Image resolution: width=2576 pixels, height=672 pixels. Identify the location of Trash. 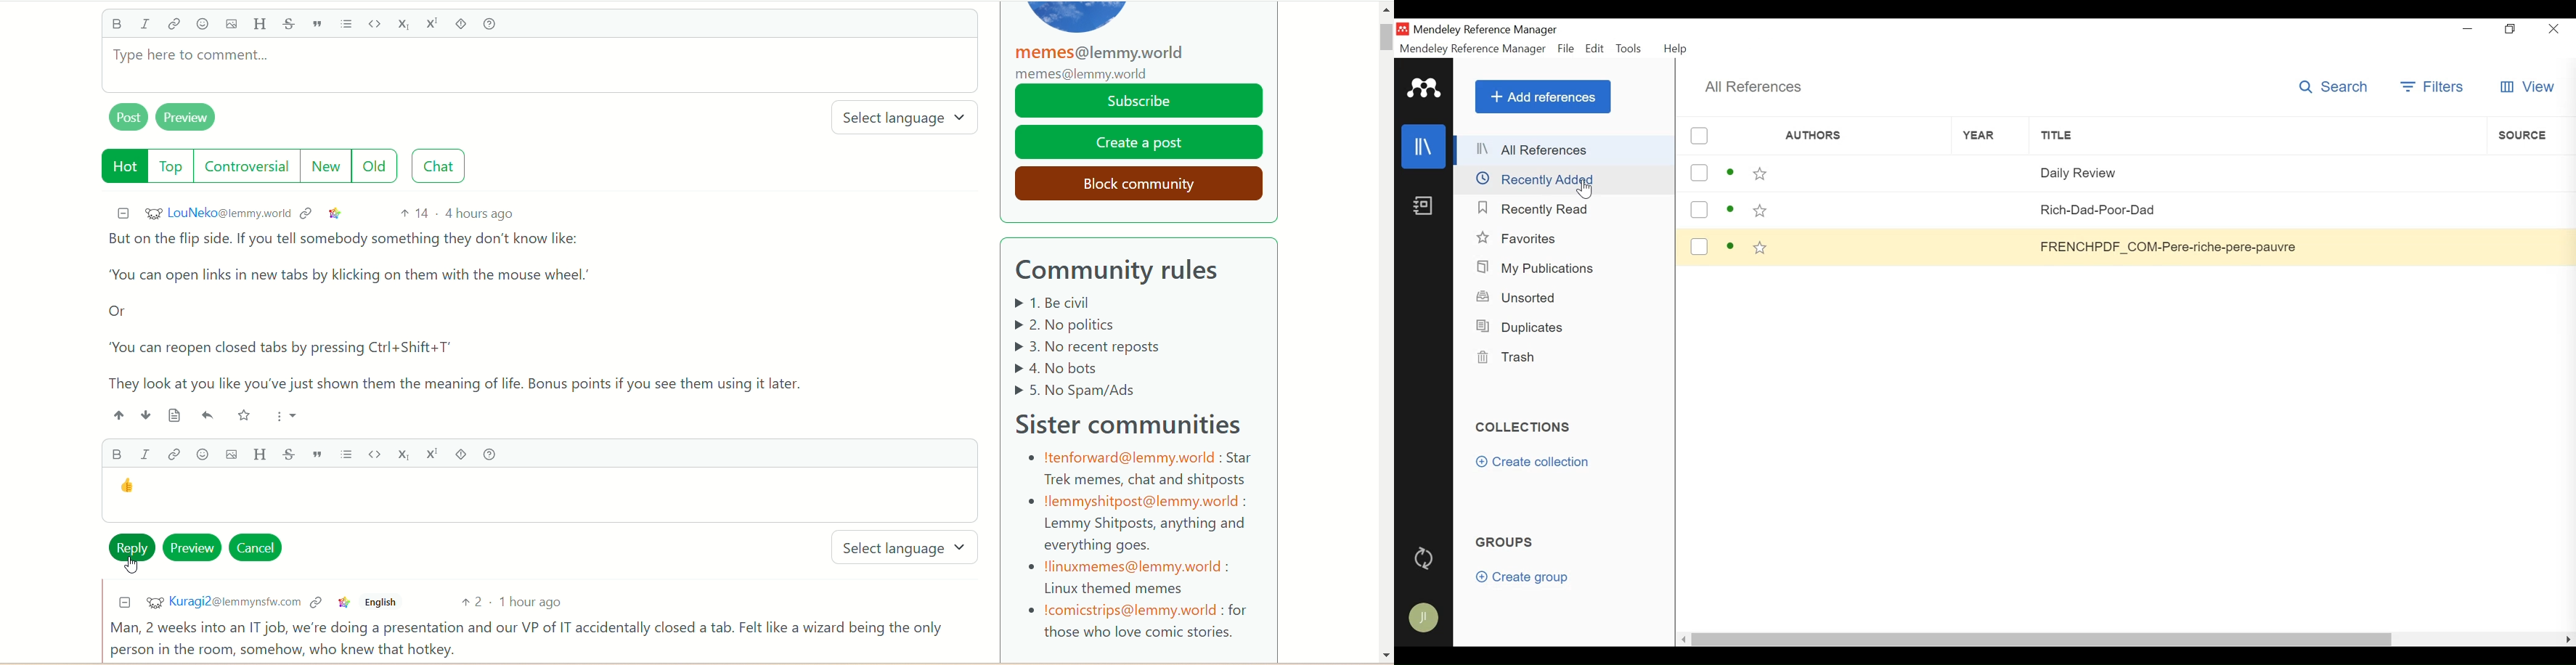
(1519, 358).